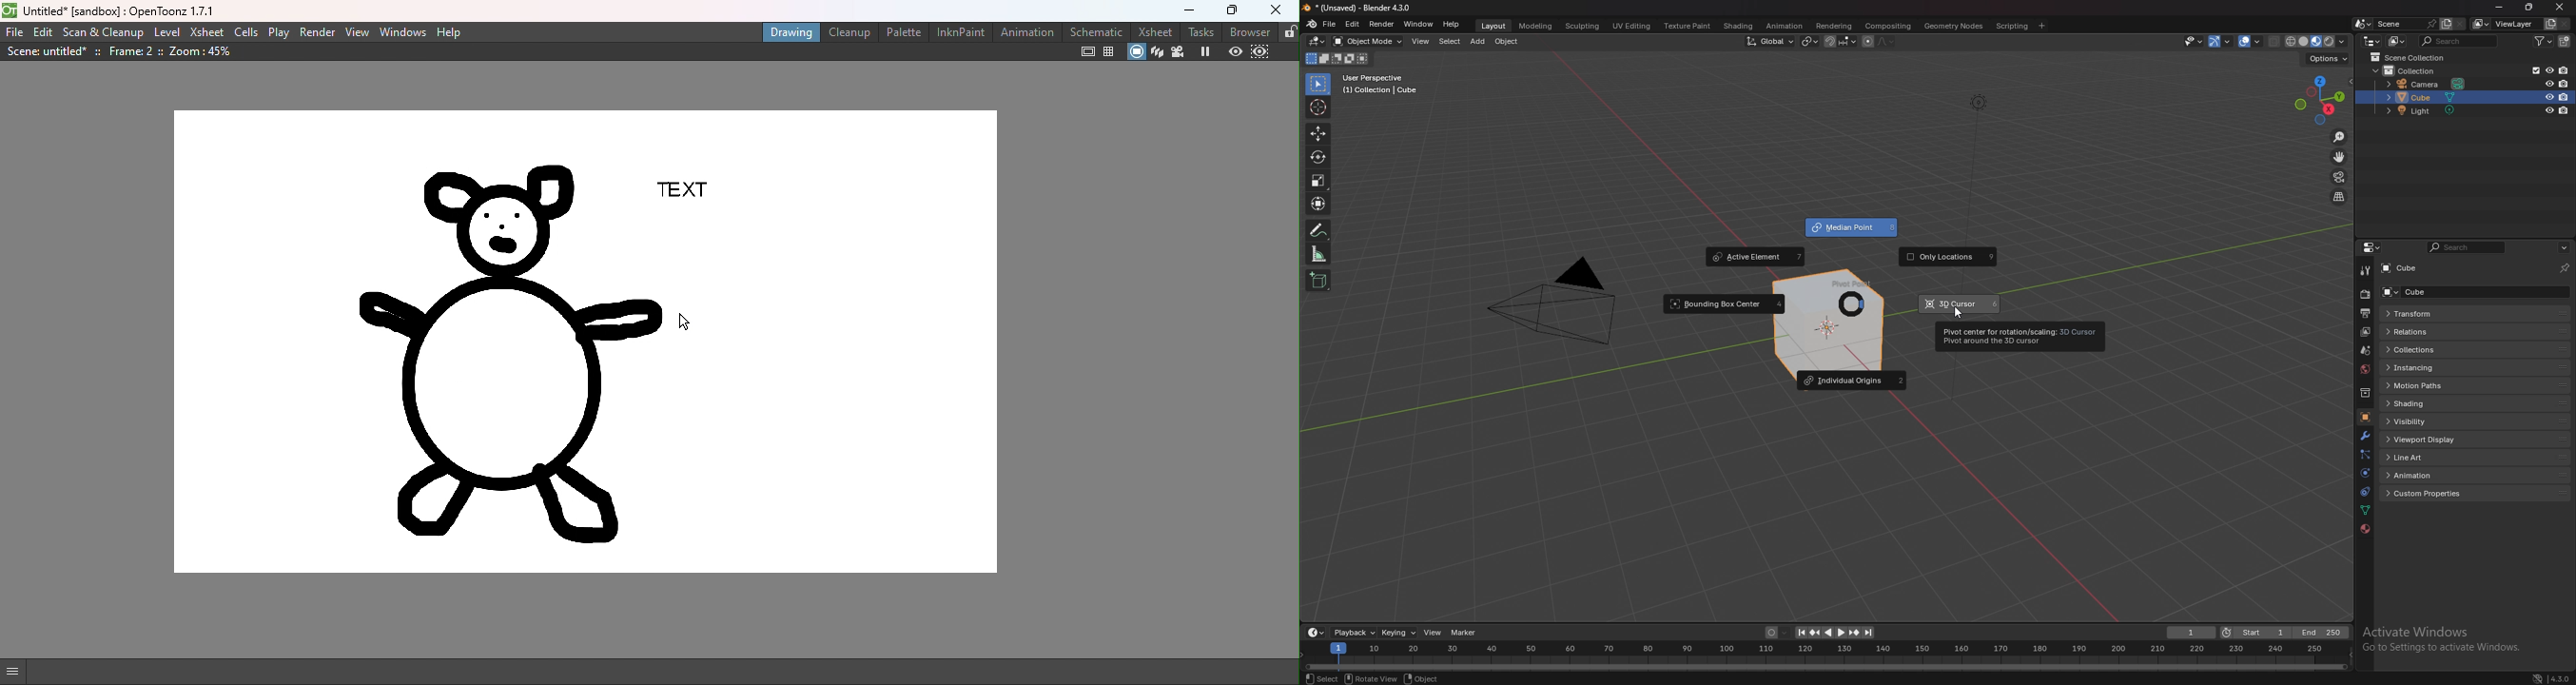 This screenshot has width=2576, height=700. What do you see at coordinates (2221, 42) in the screenshot?
I see `gizmo` at bounding box center [2221, 42].